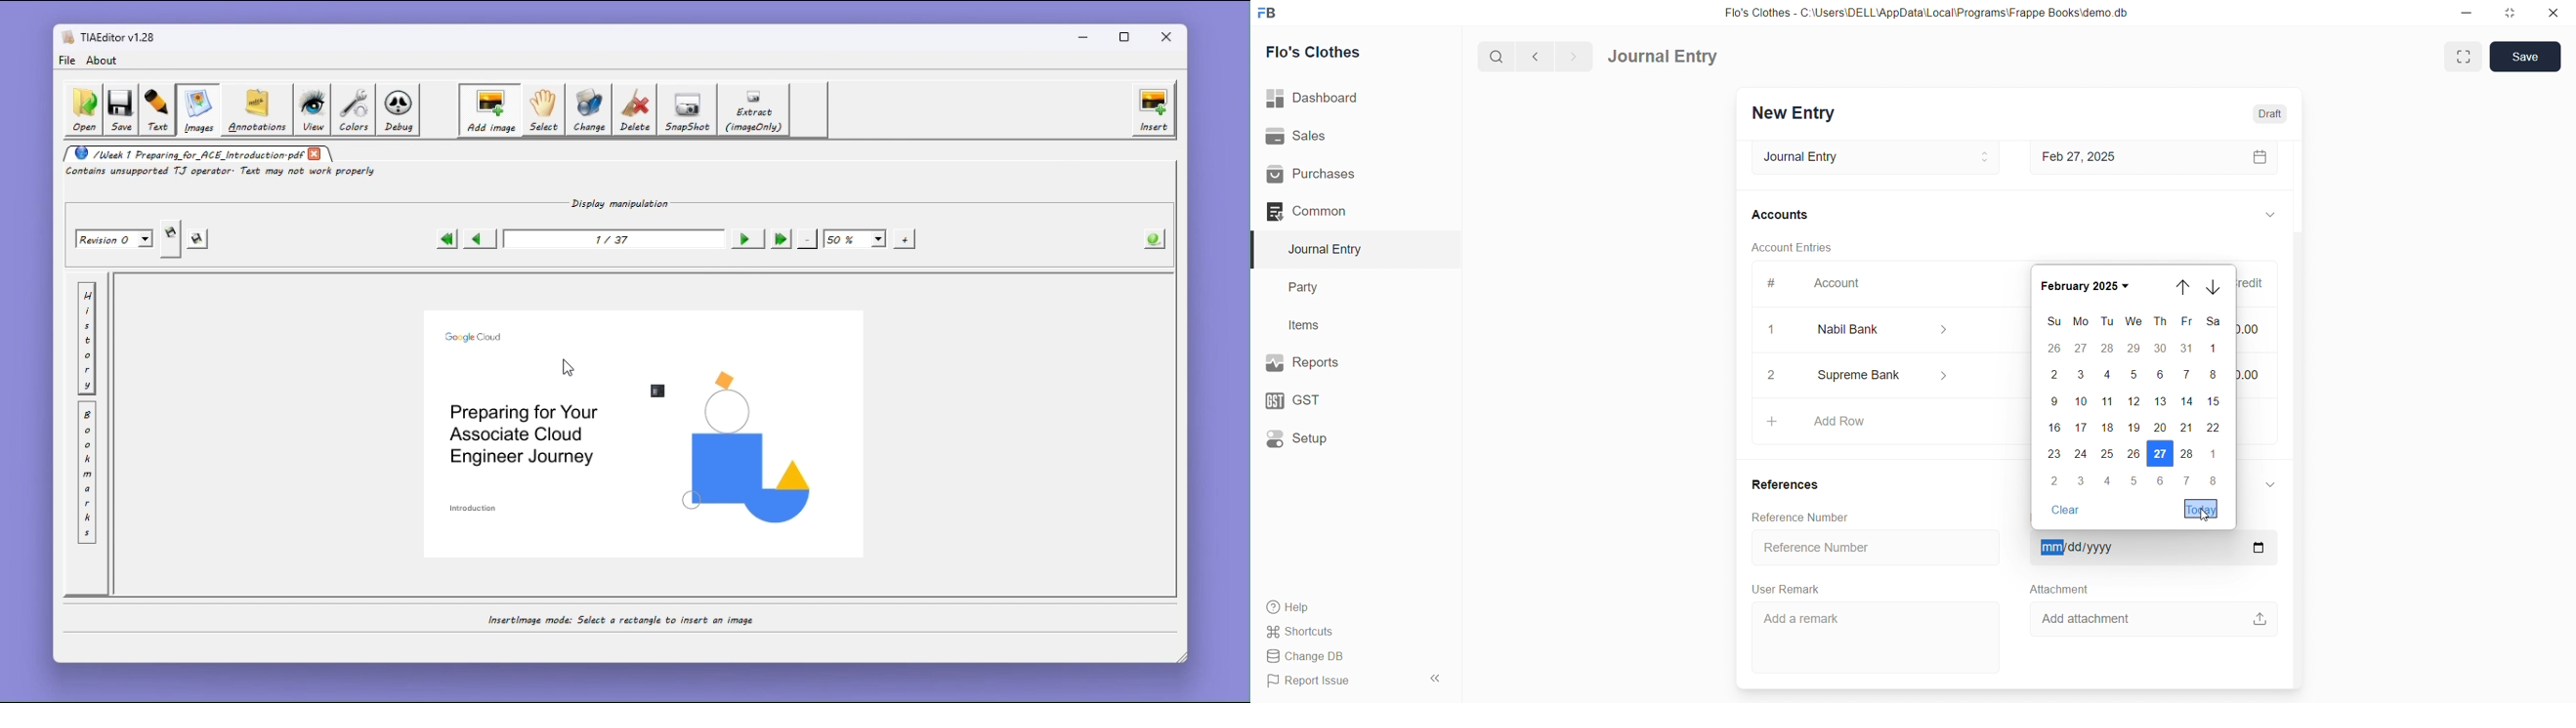 The width and height of the screenshot is (2576, 728). I want to click on Change DB, so click(1336, 655).